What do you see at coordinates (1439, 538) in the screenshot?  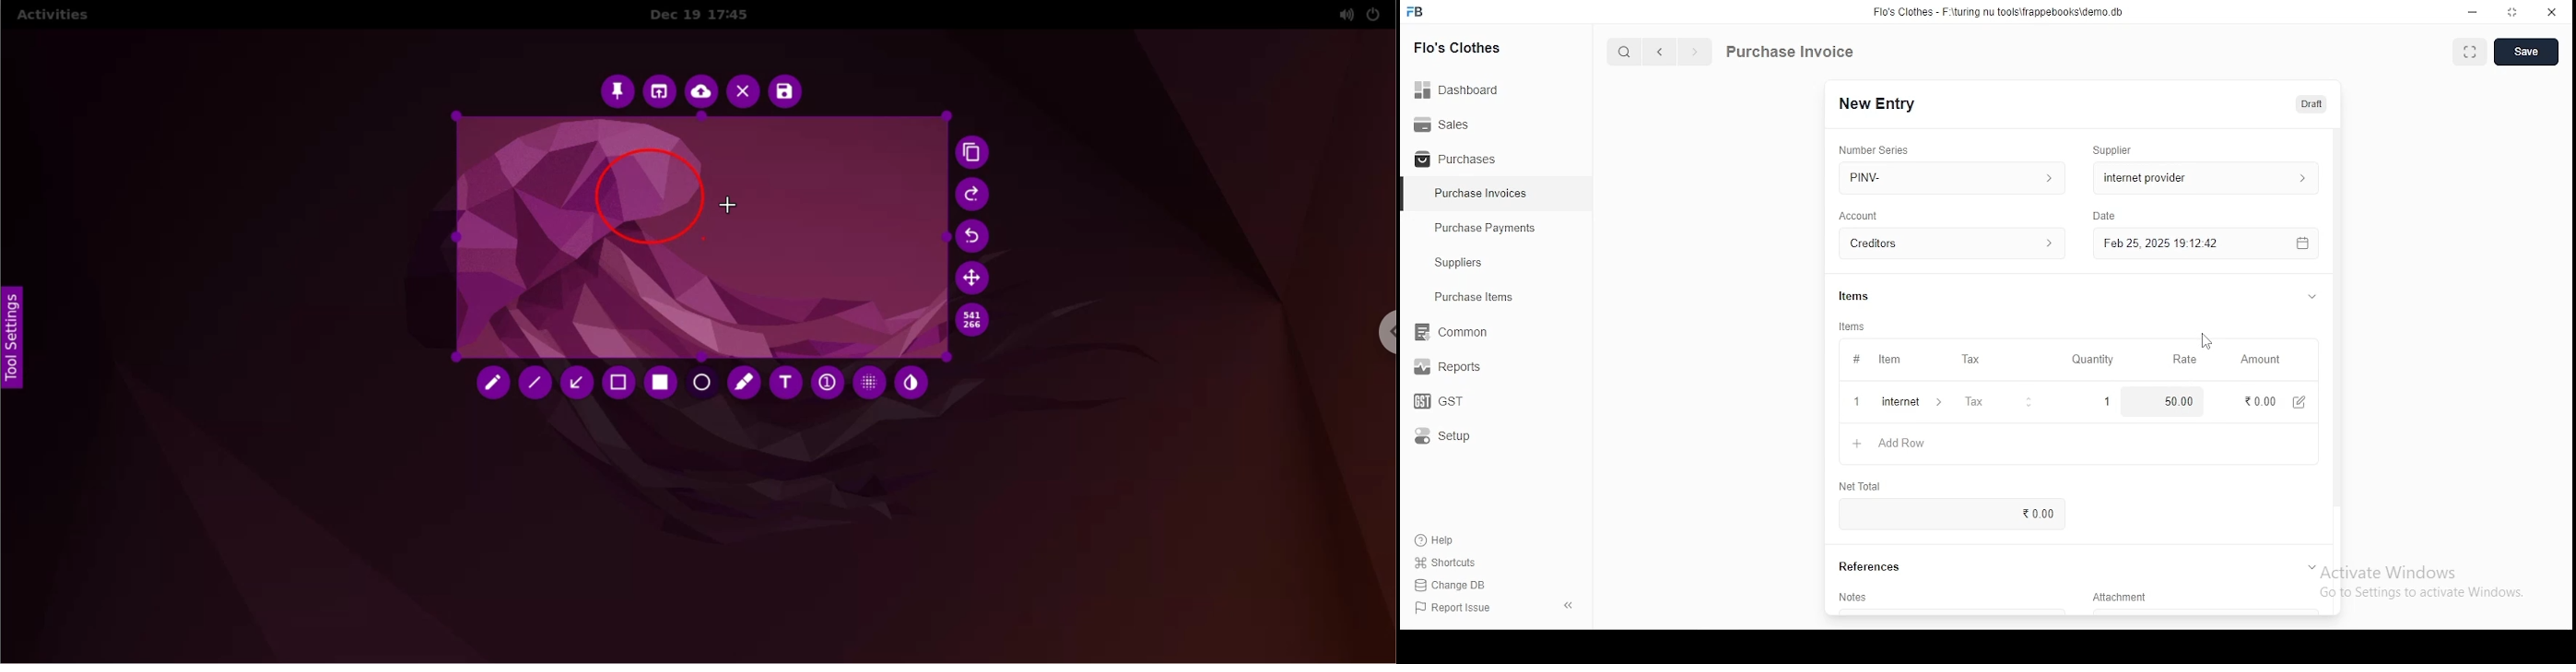 I see `help` at bounding box center [1439, 538].